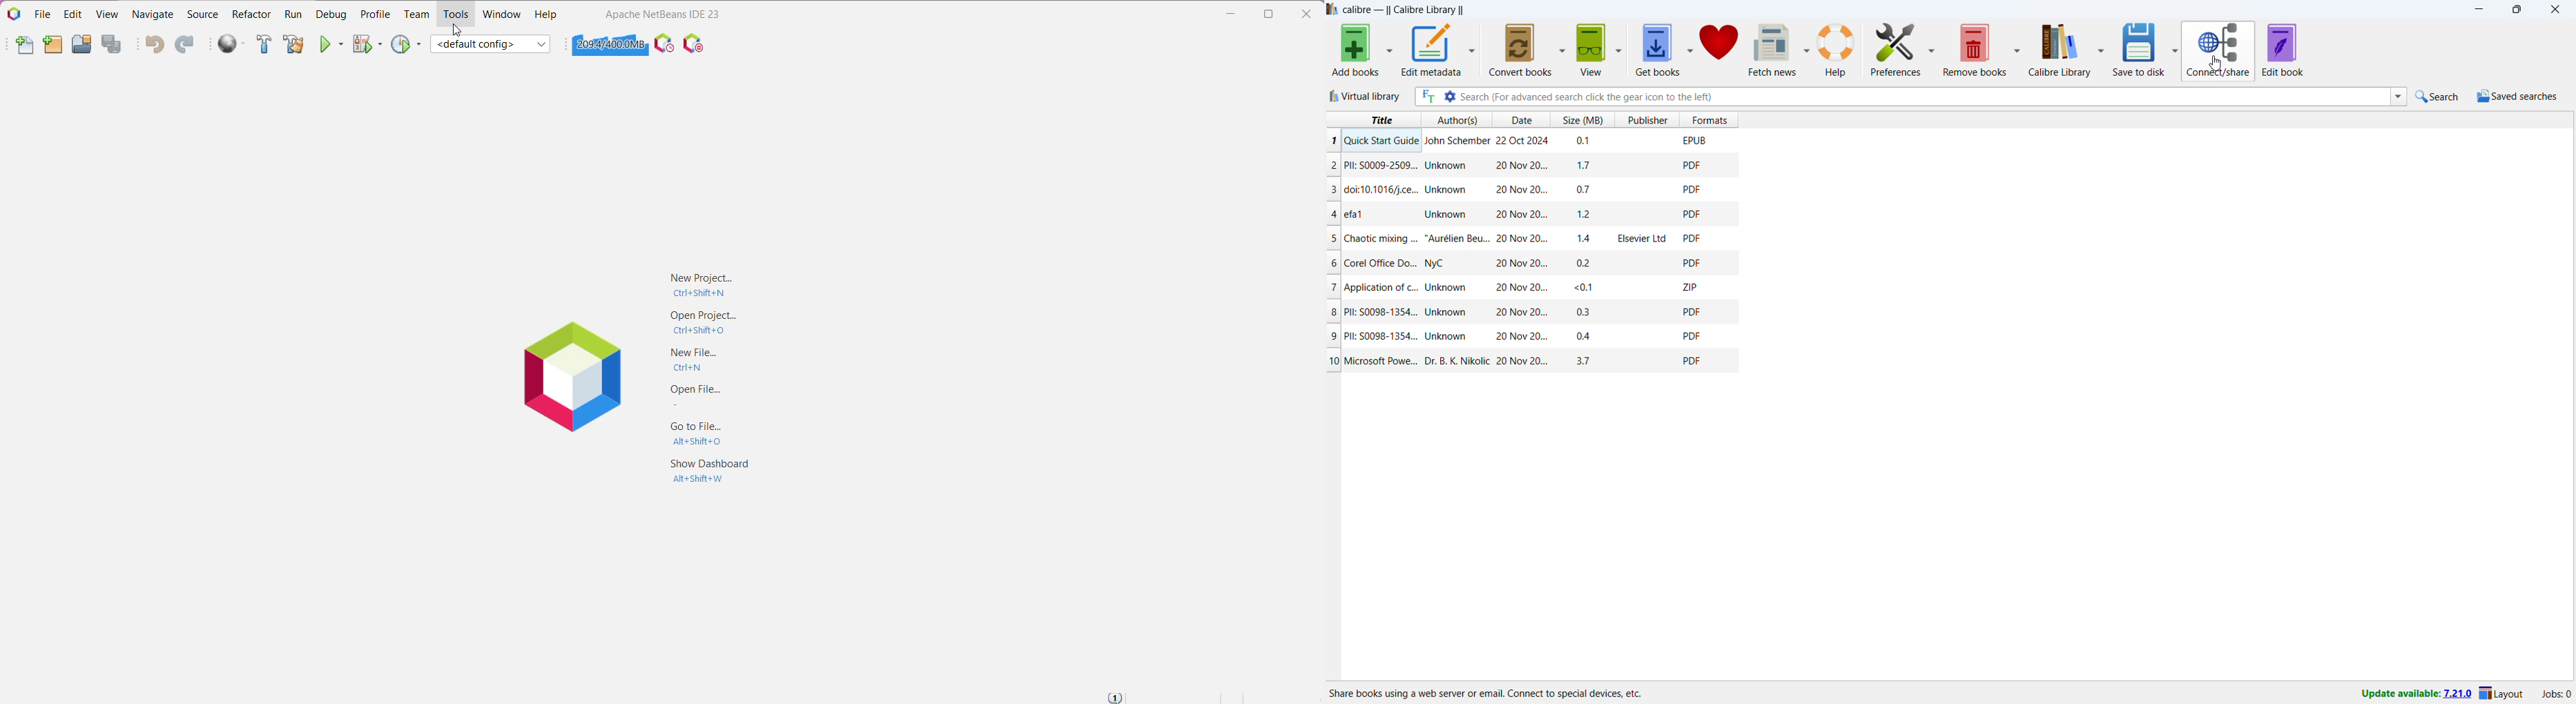  Describe the element at coordinates (1449, 96) in the screenshot. I see `advanced search` at that location.